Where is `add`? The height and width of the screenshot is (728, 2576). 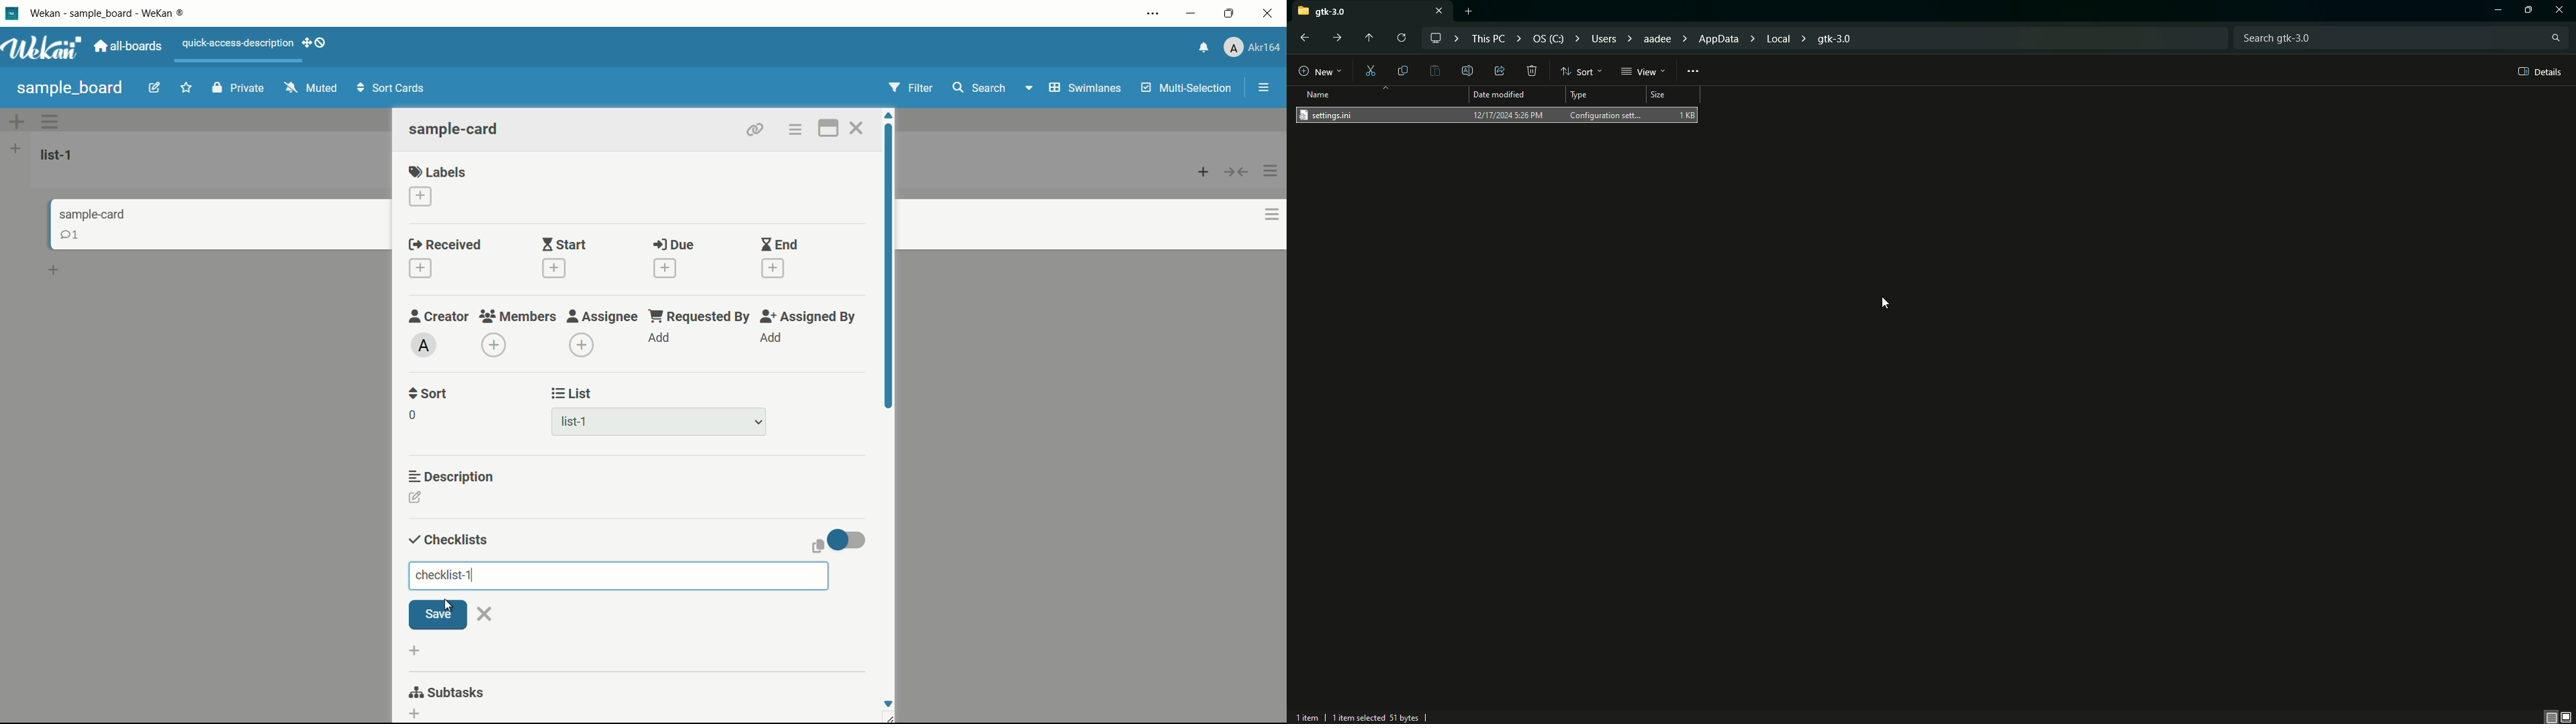 add is located at coordinates (1200, 174).